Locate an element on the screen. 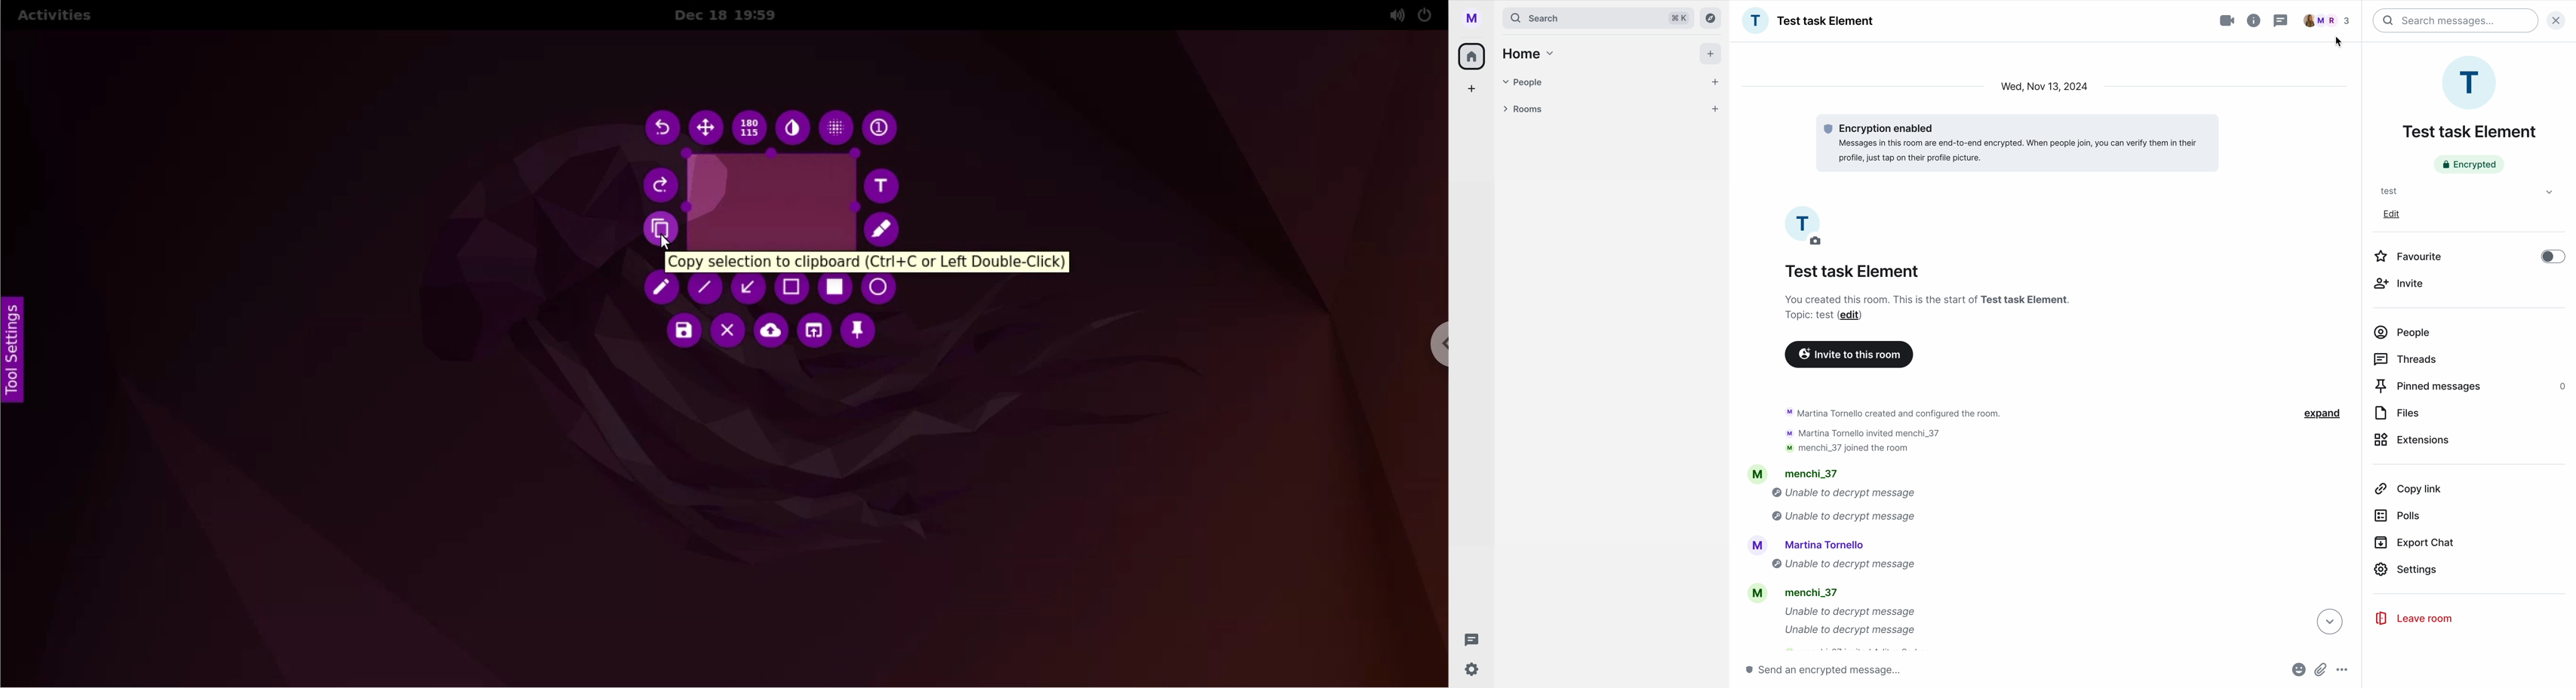 This screenshot has height=700, width=2576. people is located at coordinates (2331, 20).